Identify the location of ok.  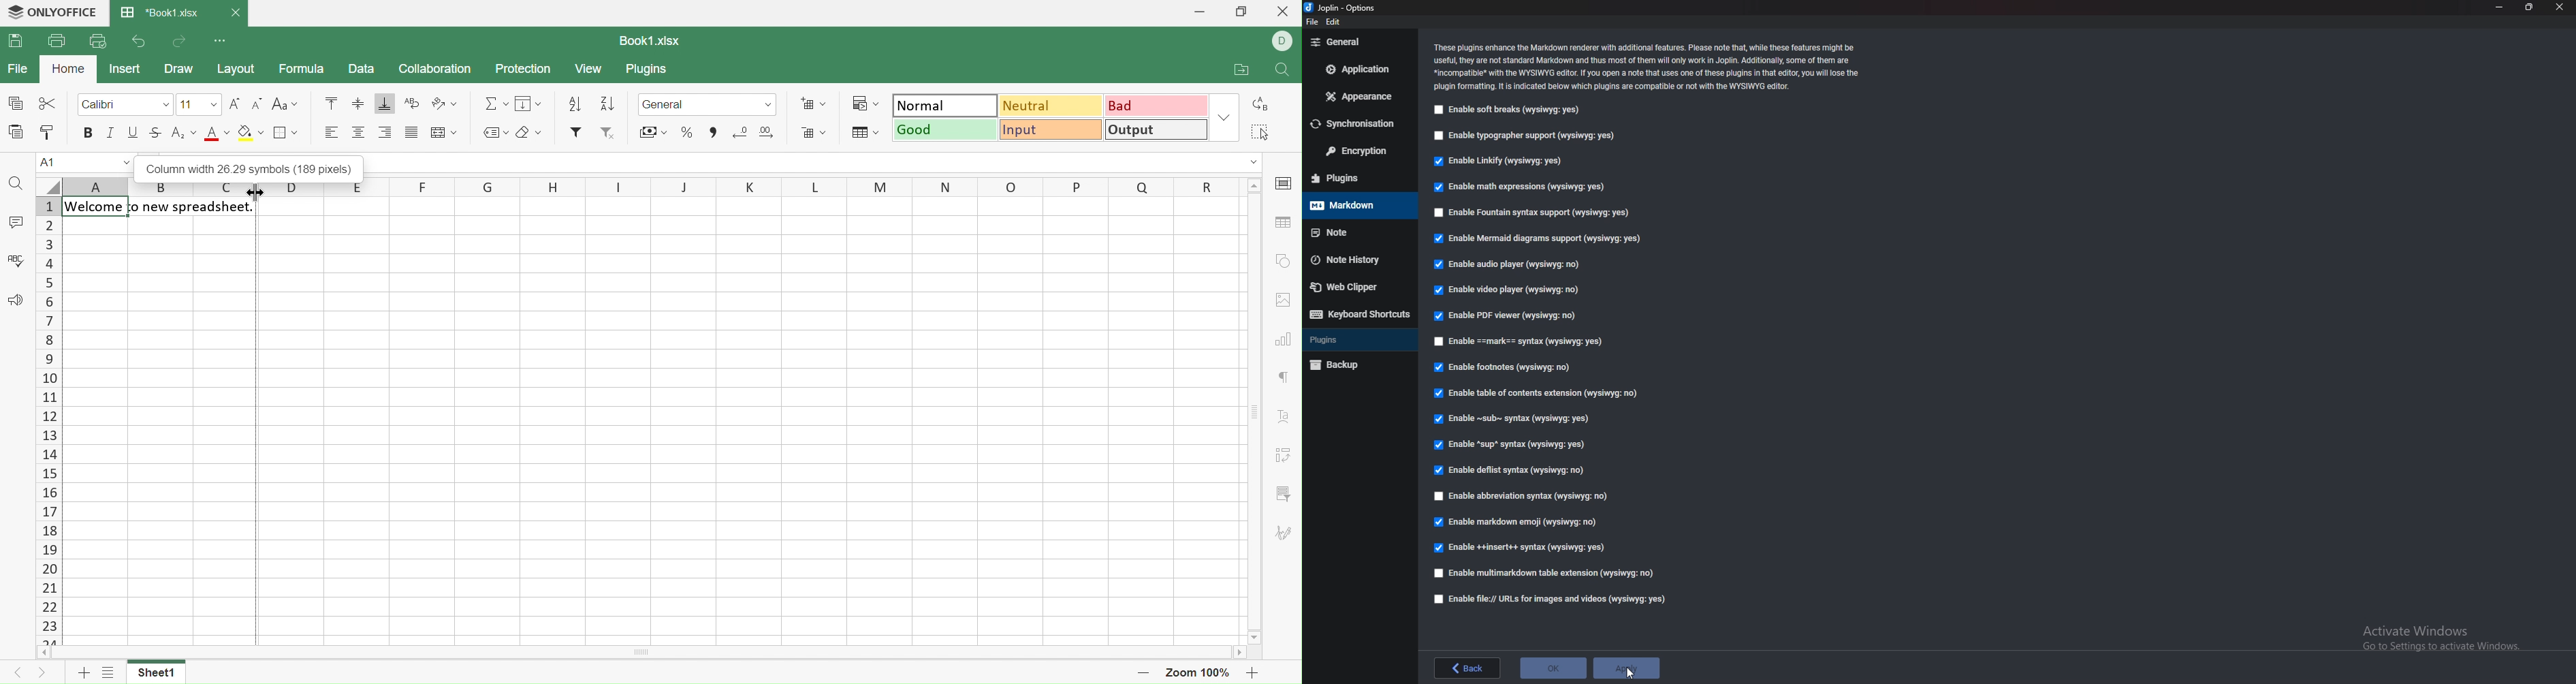
(1554, 667).